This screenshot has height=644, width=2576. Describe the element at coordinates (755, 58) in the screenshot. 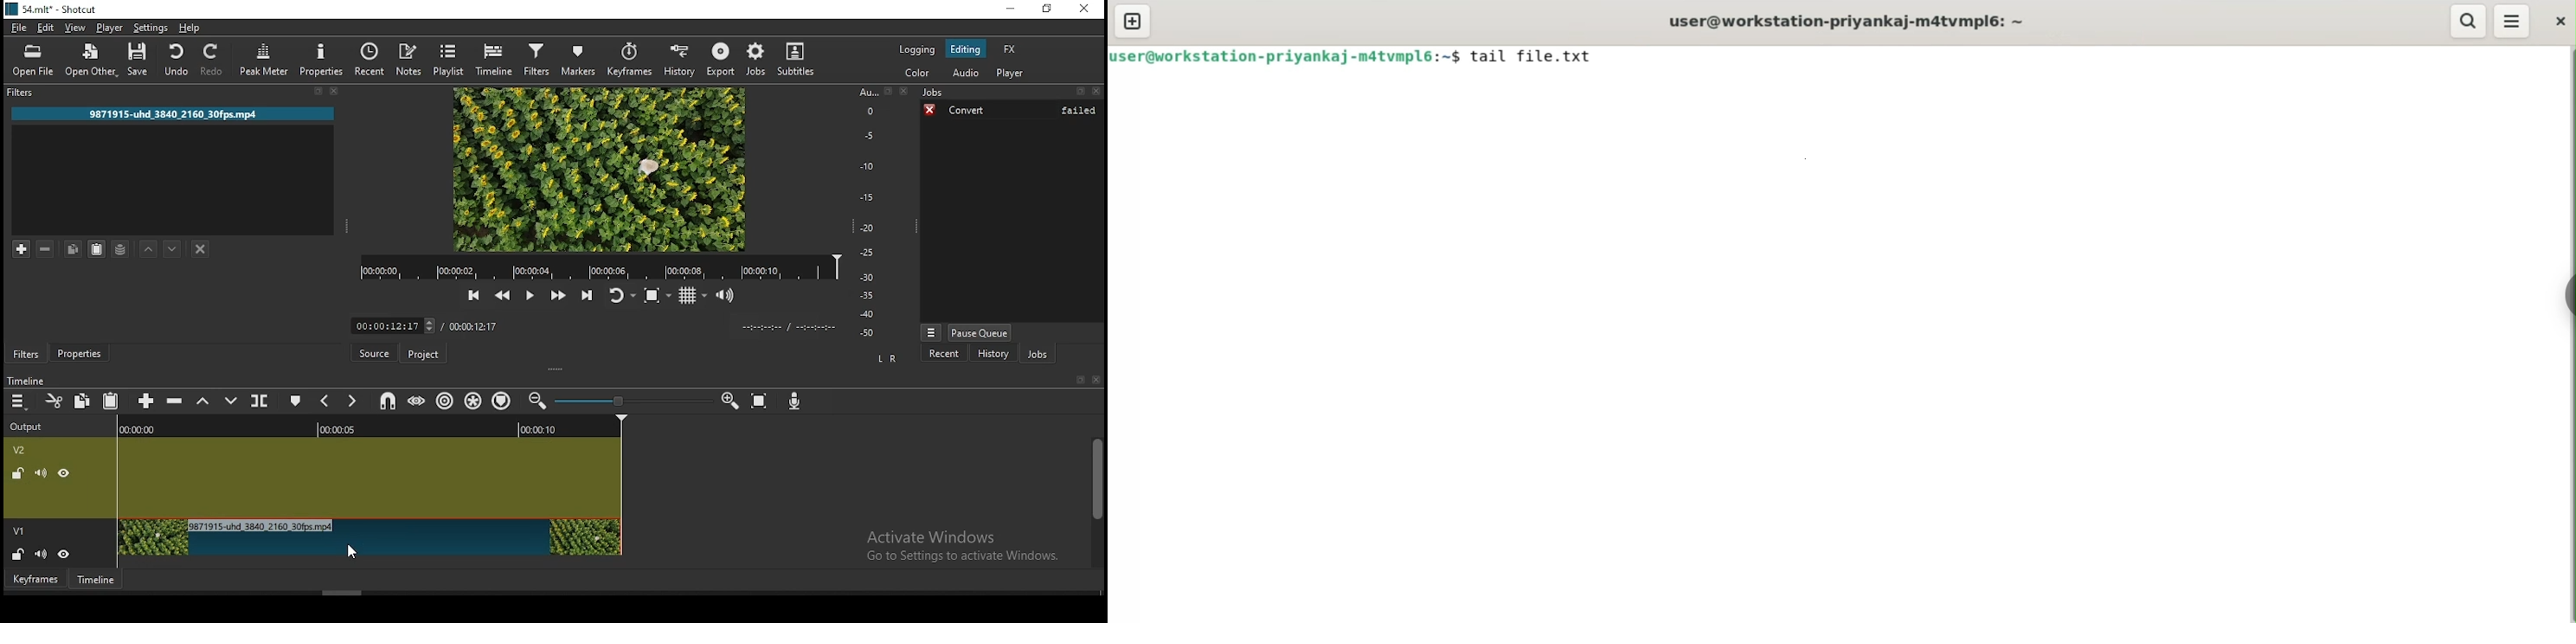

I see `jobs` at that location.